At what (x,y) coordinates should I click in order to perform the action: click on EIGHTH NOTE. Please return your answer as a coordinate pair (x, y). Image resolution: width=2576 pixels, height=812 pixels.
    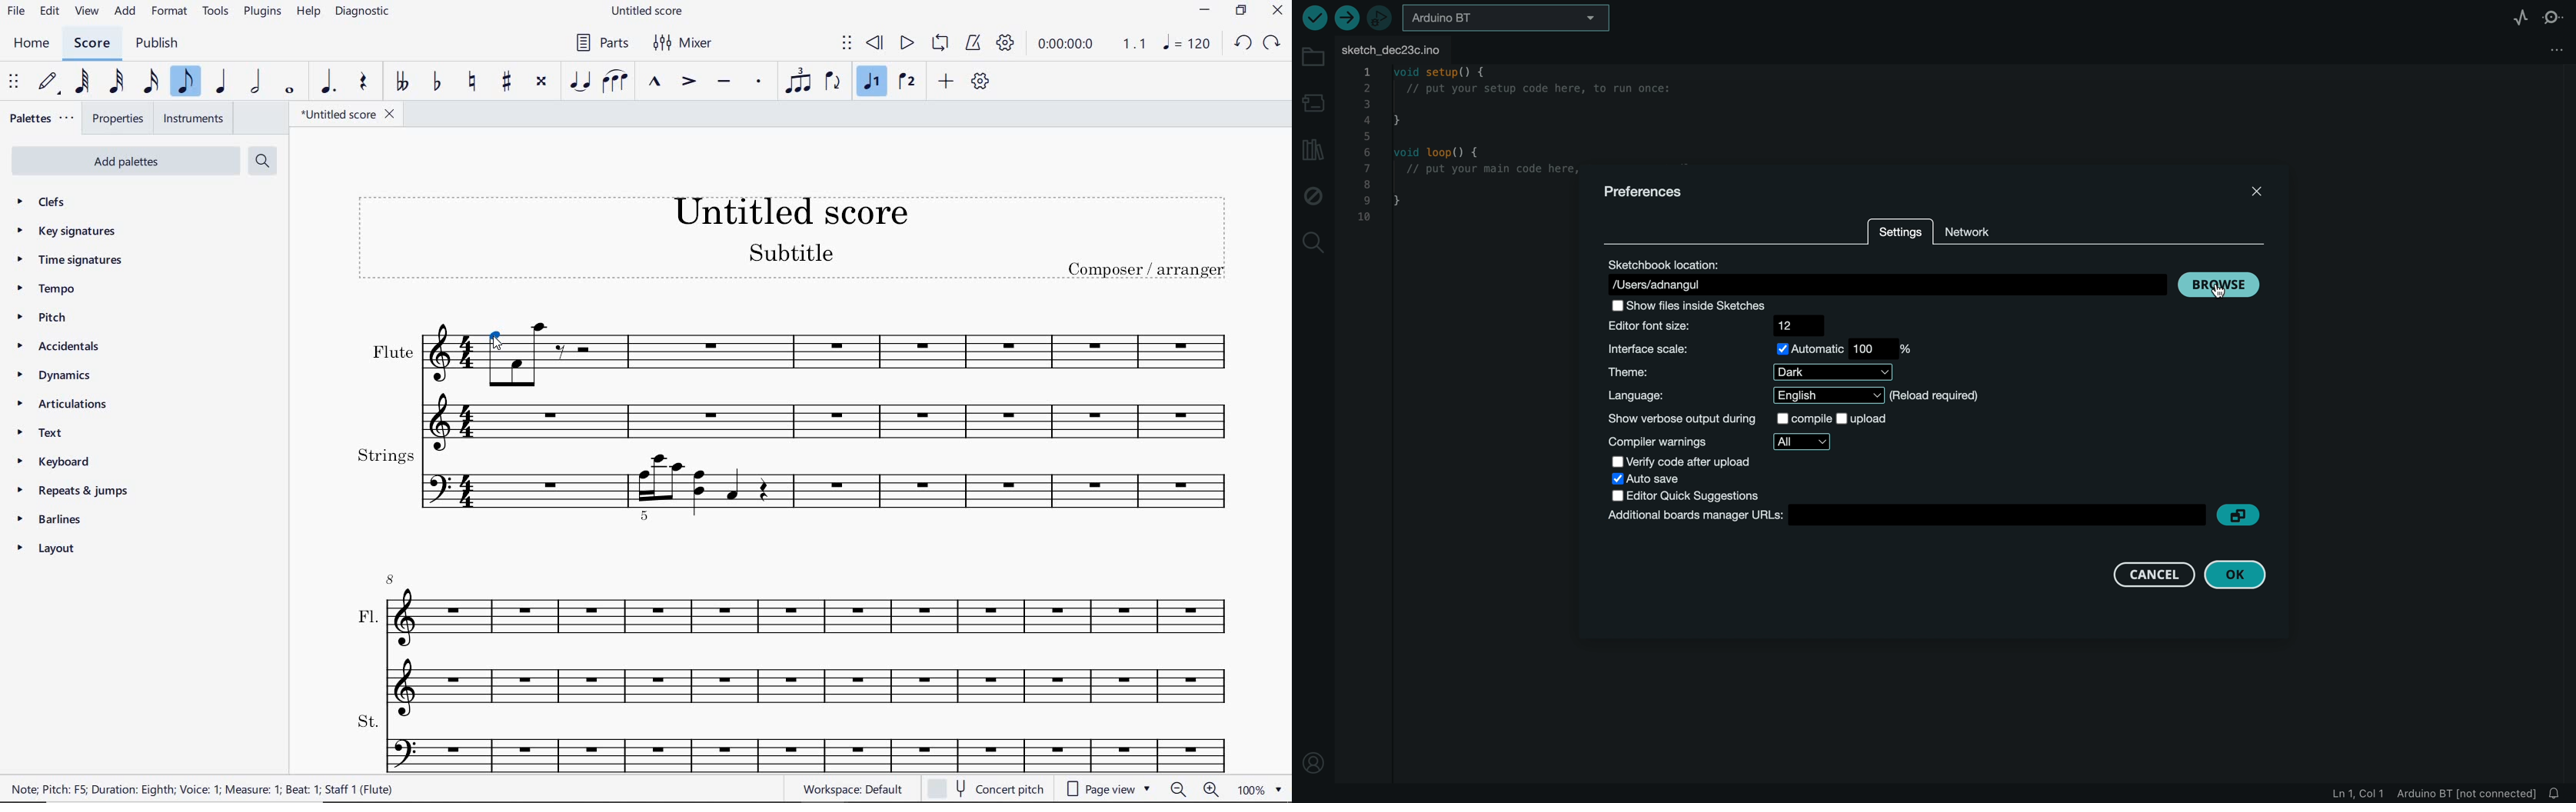
    Looking at the image, I should click on (186, 82).